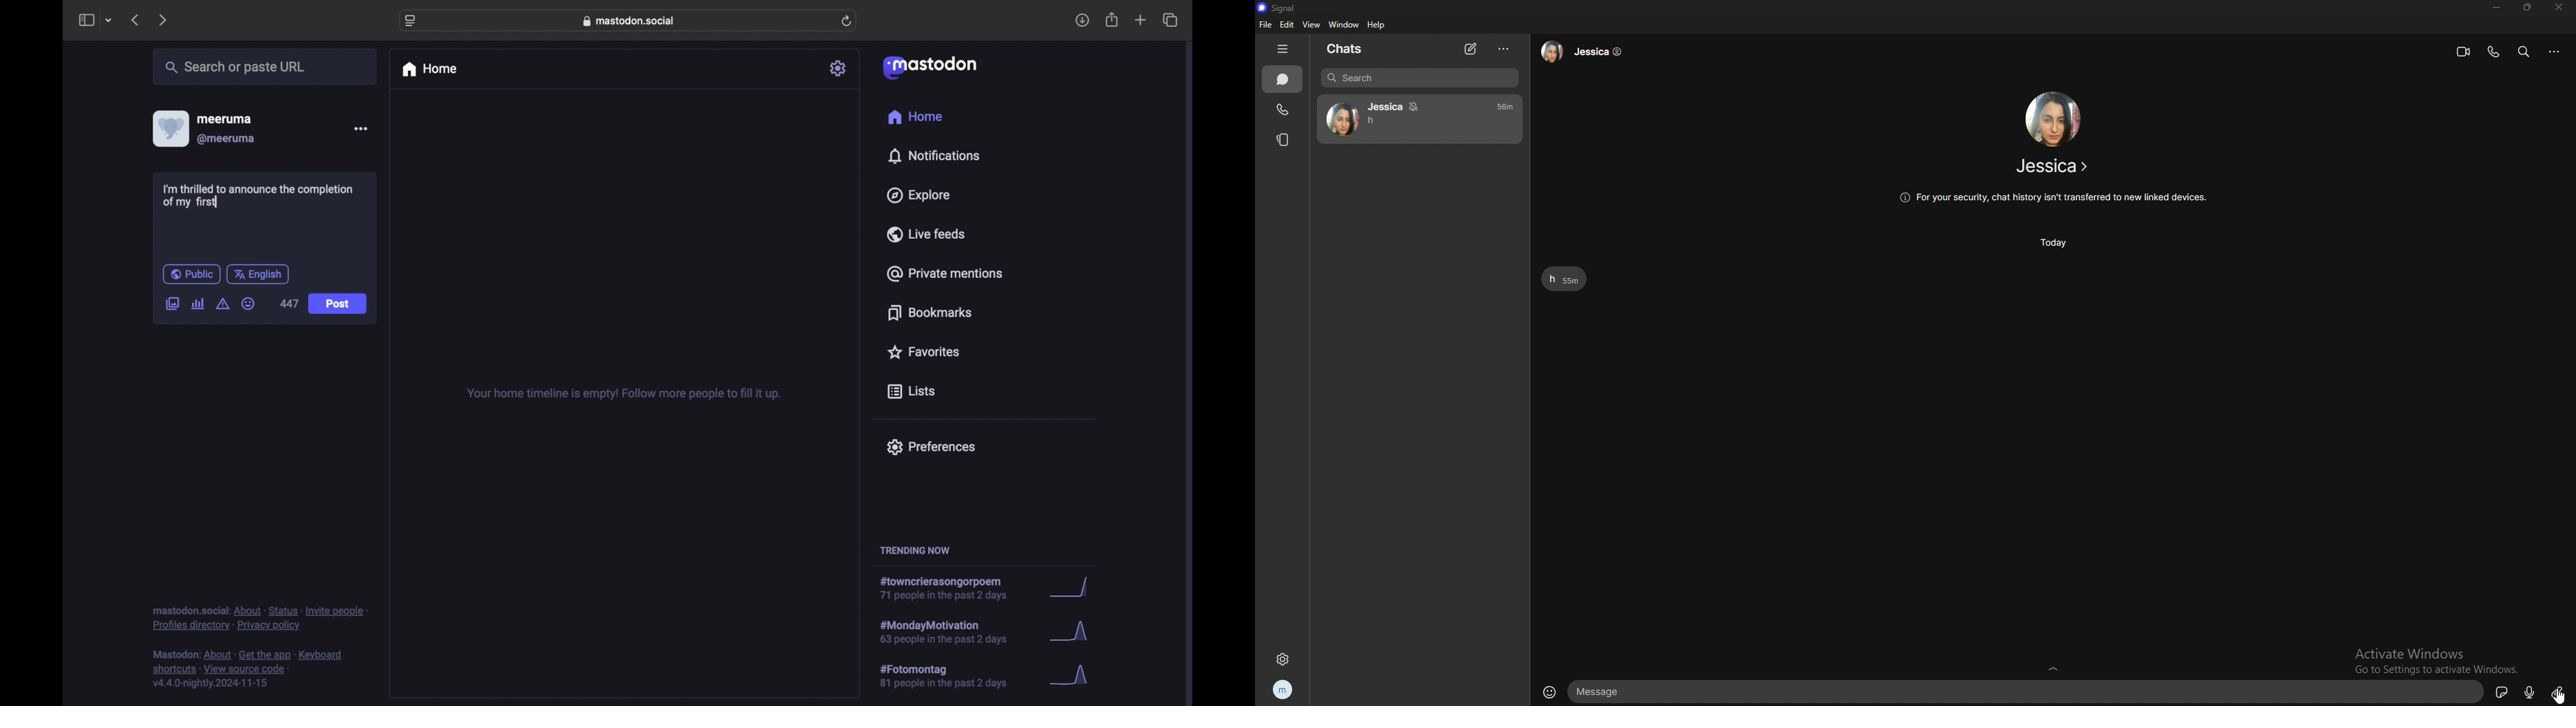 Image resolution: width=2576 pixels, height=728 pixels. Describe the element at coordinates (2559, 7) in the screenshot. I see `close` at that location.